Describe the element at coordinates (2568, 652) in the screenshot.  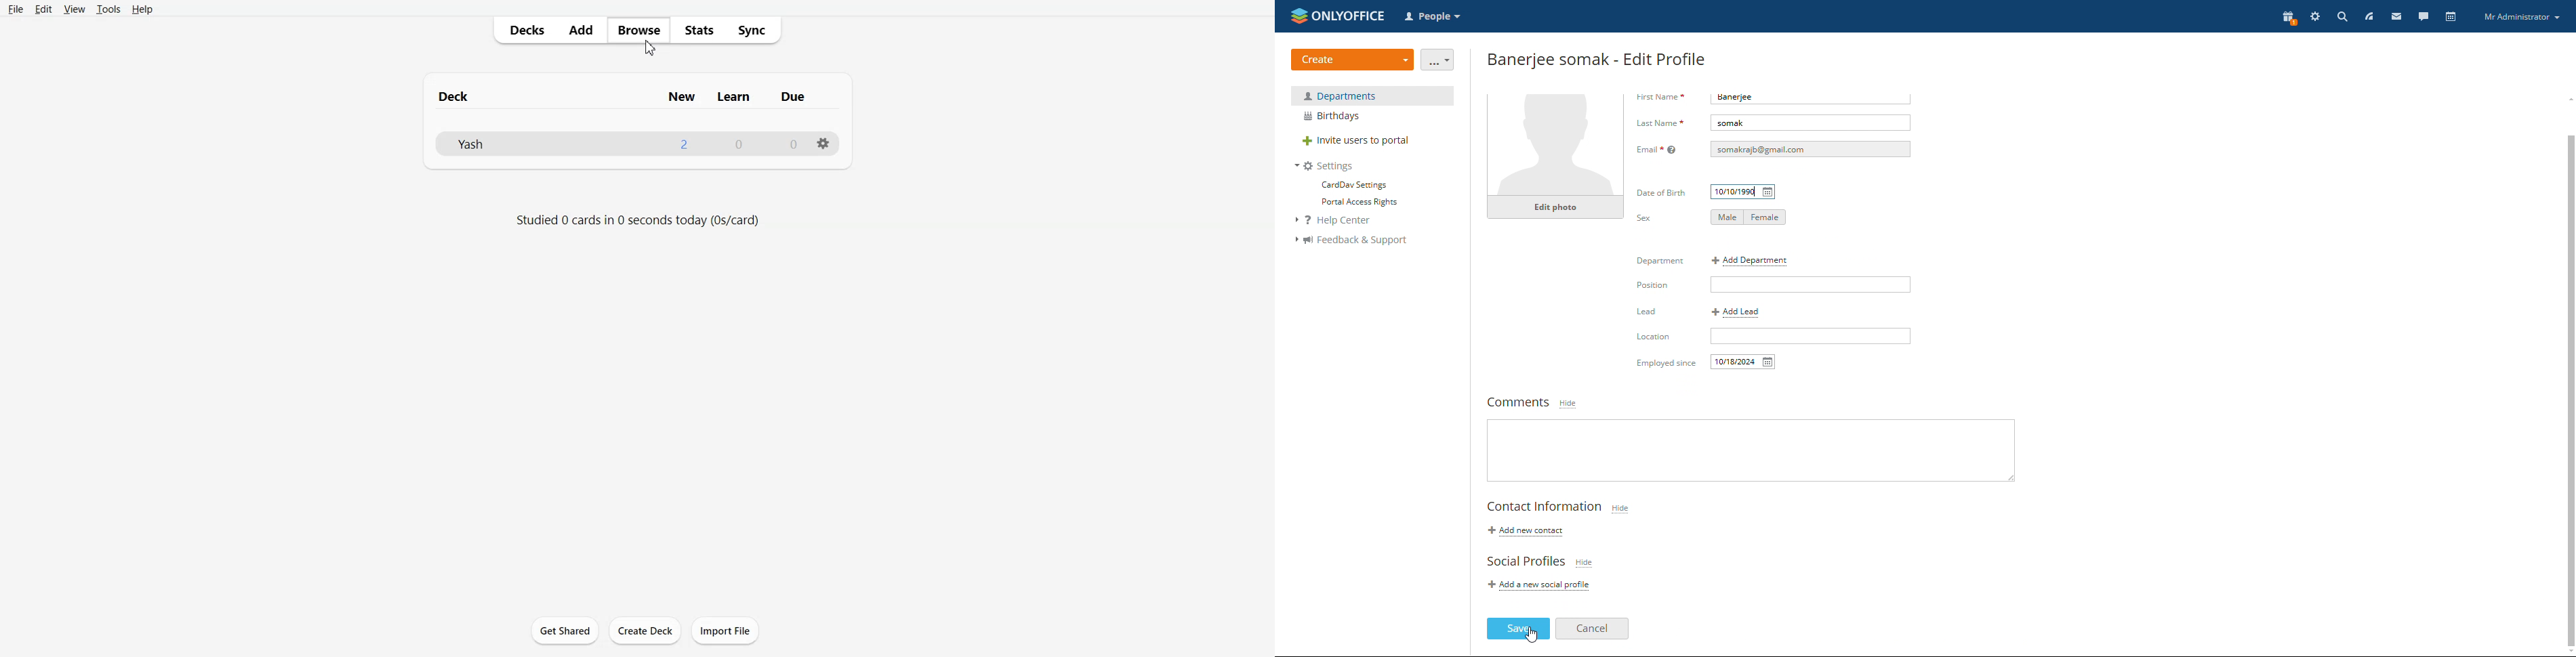
I see `scroll down` at that location.